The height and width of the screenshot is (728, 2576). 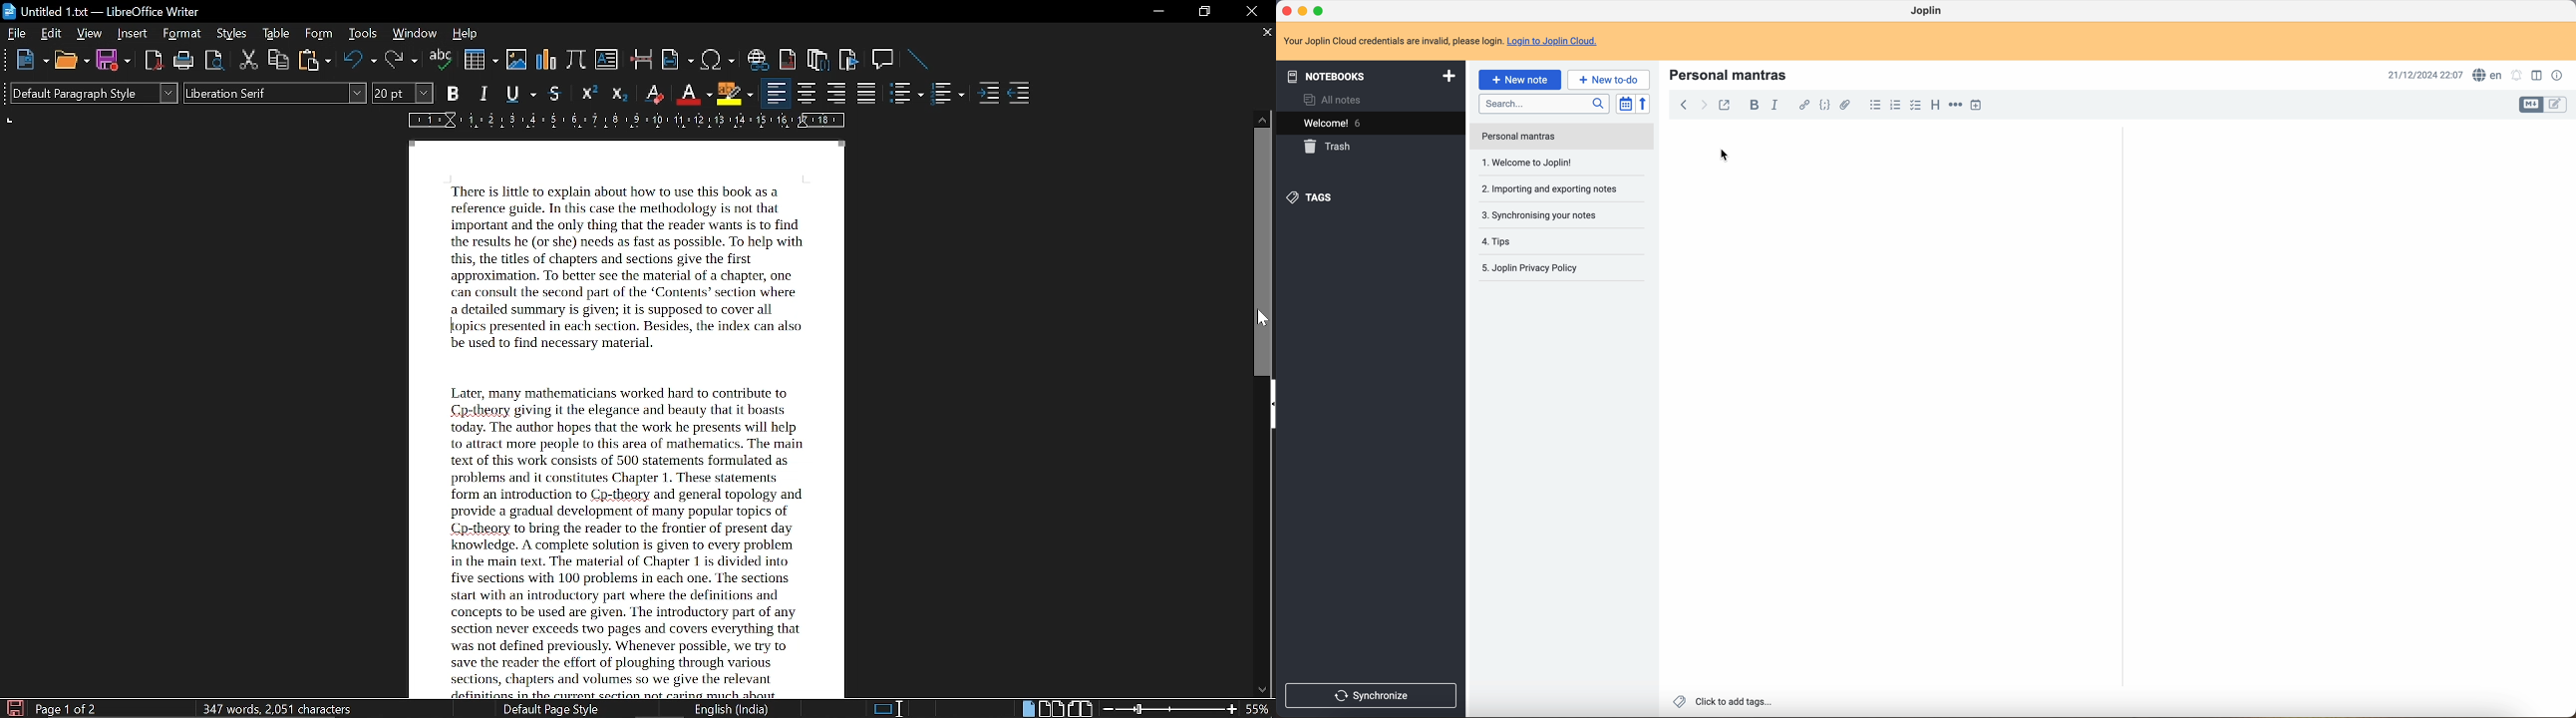 I want to click on toggle edit layout, so click(x=2556, y=105).